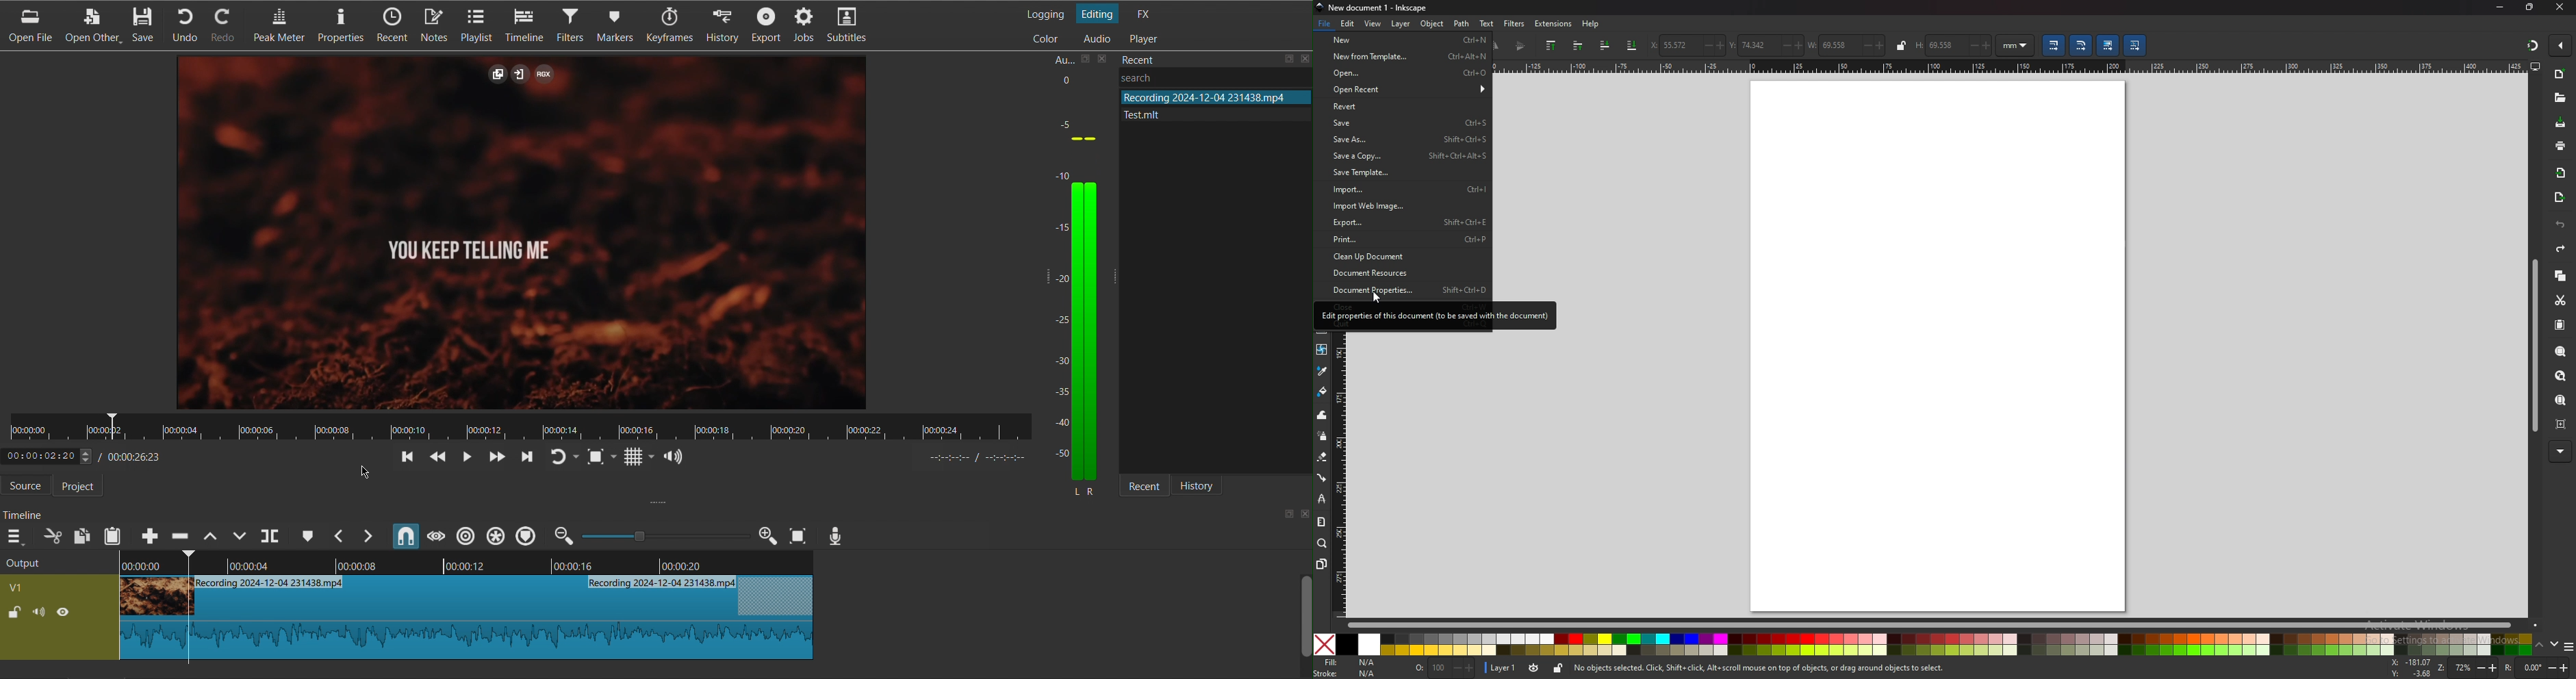 Image resolution: width=2576 pixels, height=700 pixels. Describe the element at coordinates (180, 533) in the screenshot. I see `Ripple Delete` at that location.